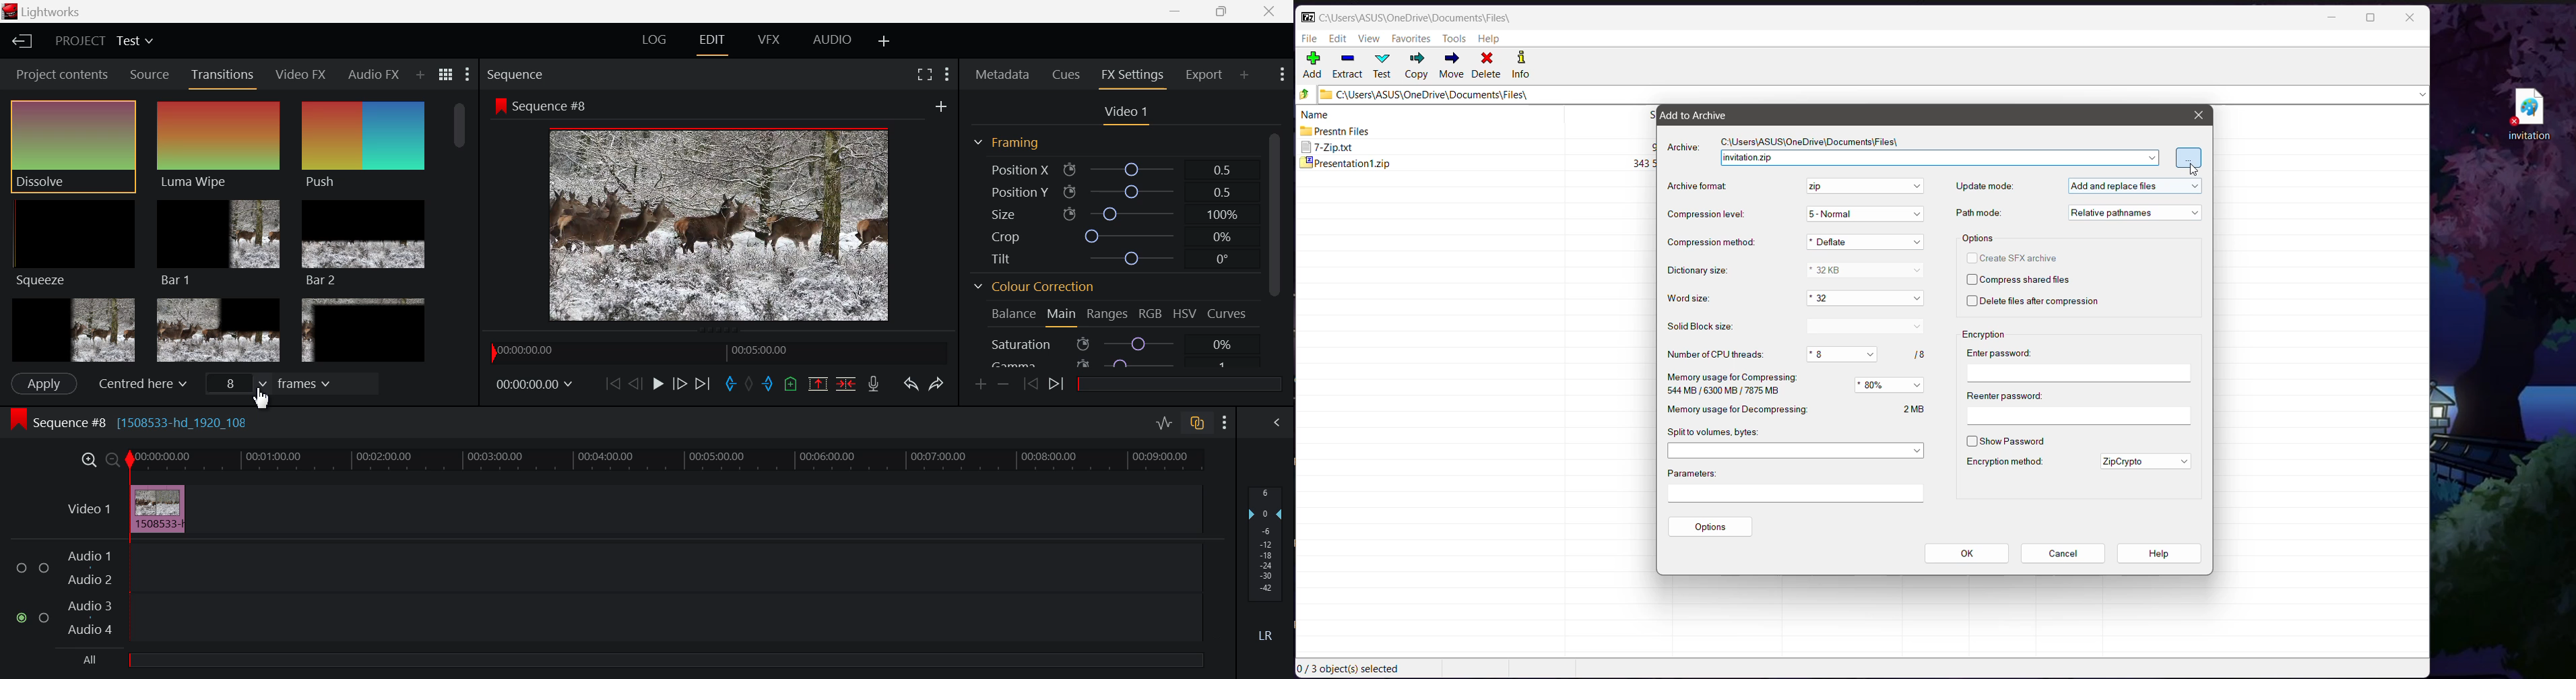 This screenshot has height=700, width=2576. What do you see at coordinates (1281, 74) in the screenshot?
I see `Show Settings` at bounding box center [1281, 74].